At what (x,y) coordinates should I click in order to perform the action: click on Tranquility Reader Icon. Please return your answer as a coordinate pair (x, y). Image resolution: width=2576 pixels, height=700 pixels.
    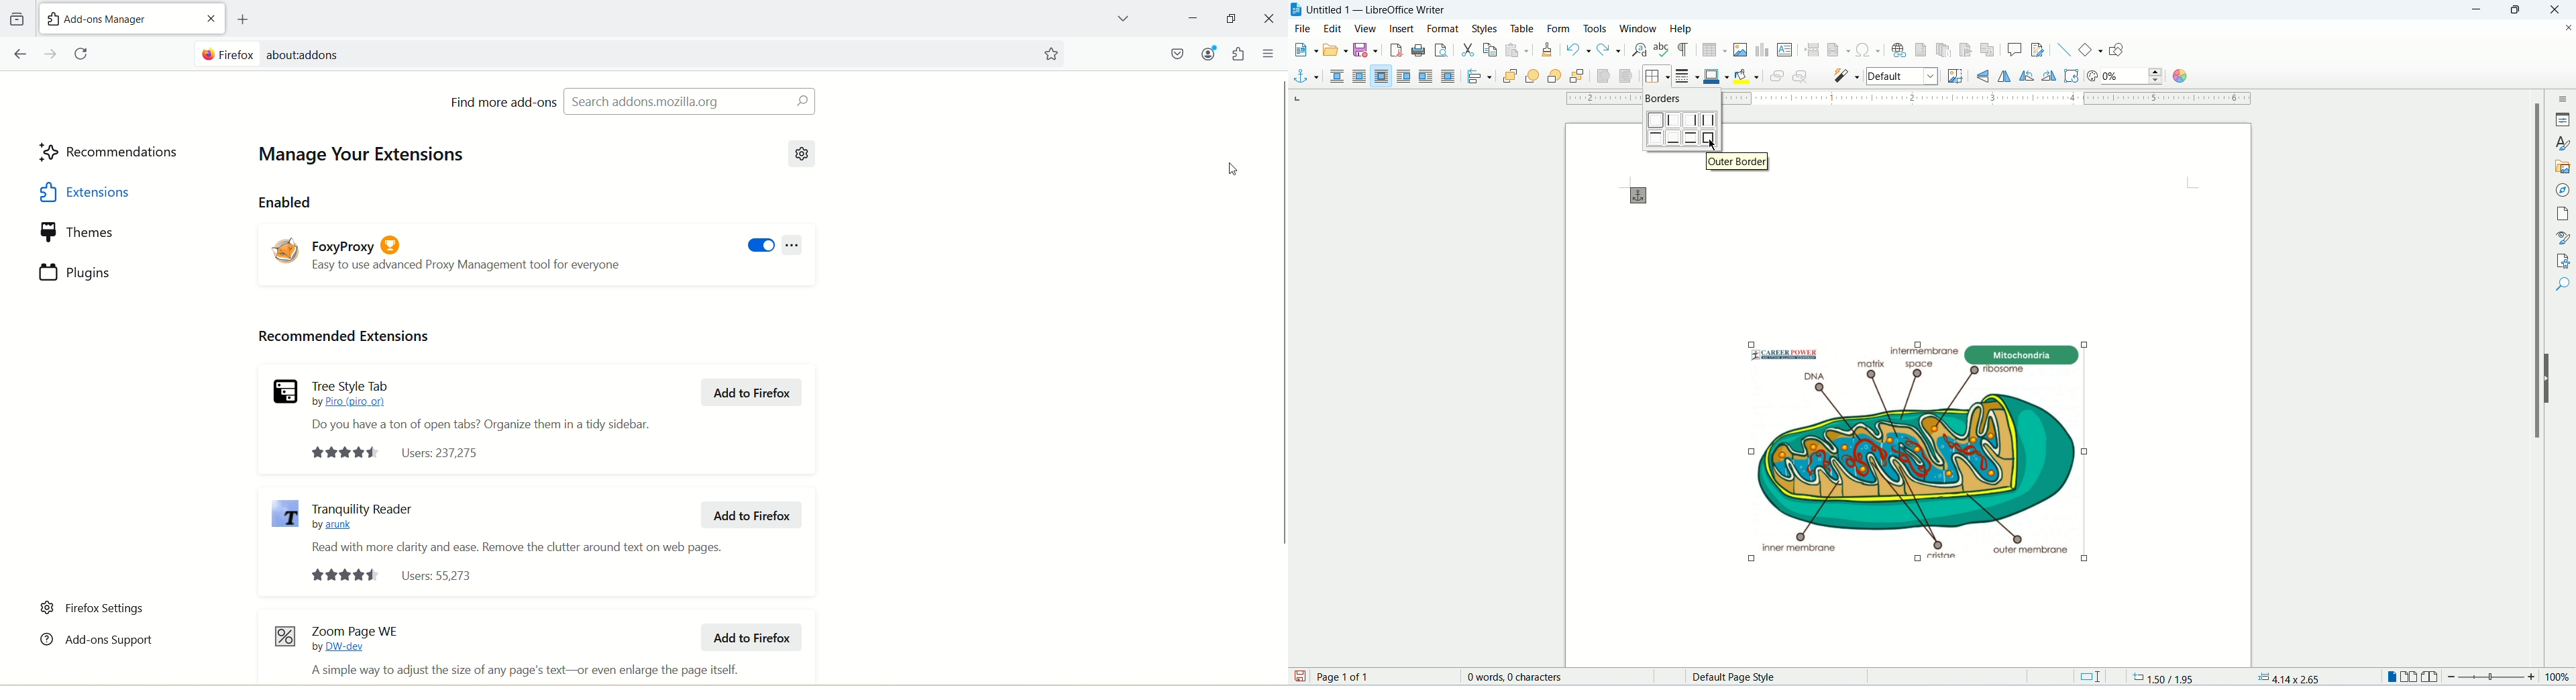
    Looking at the image, I should click on (286, 515).